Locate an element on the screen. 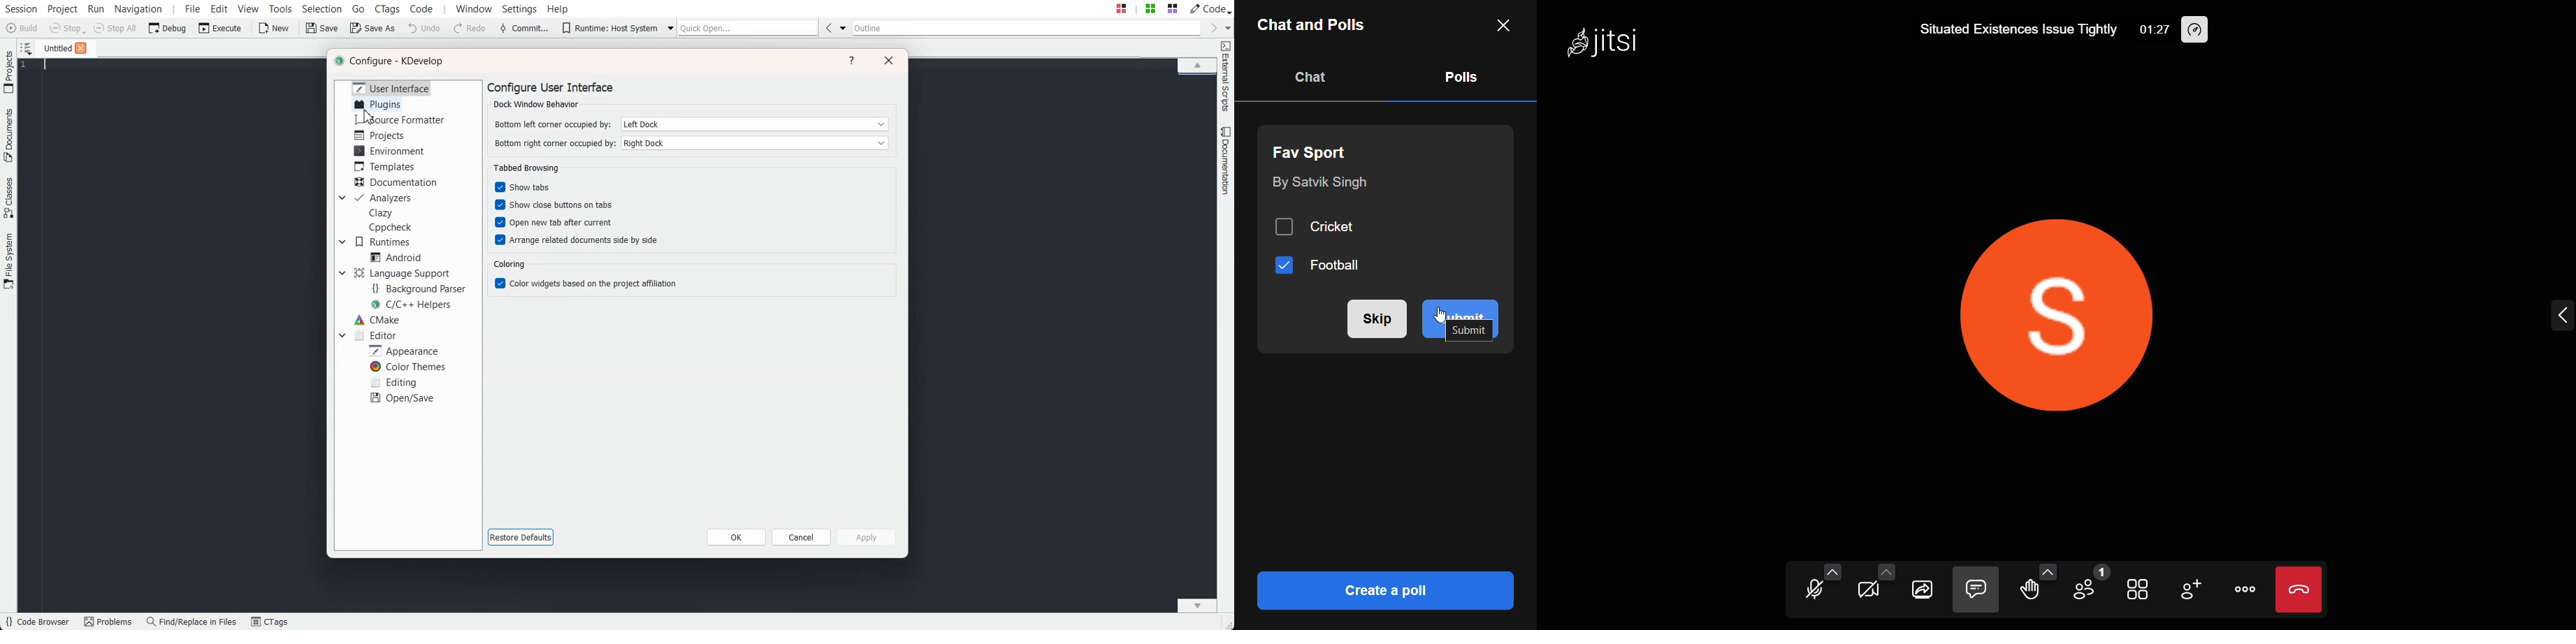 The width and height of the screenshot is (2576, 644). Runtimes is located at coordinates (383, 242).